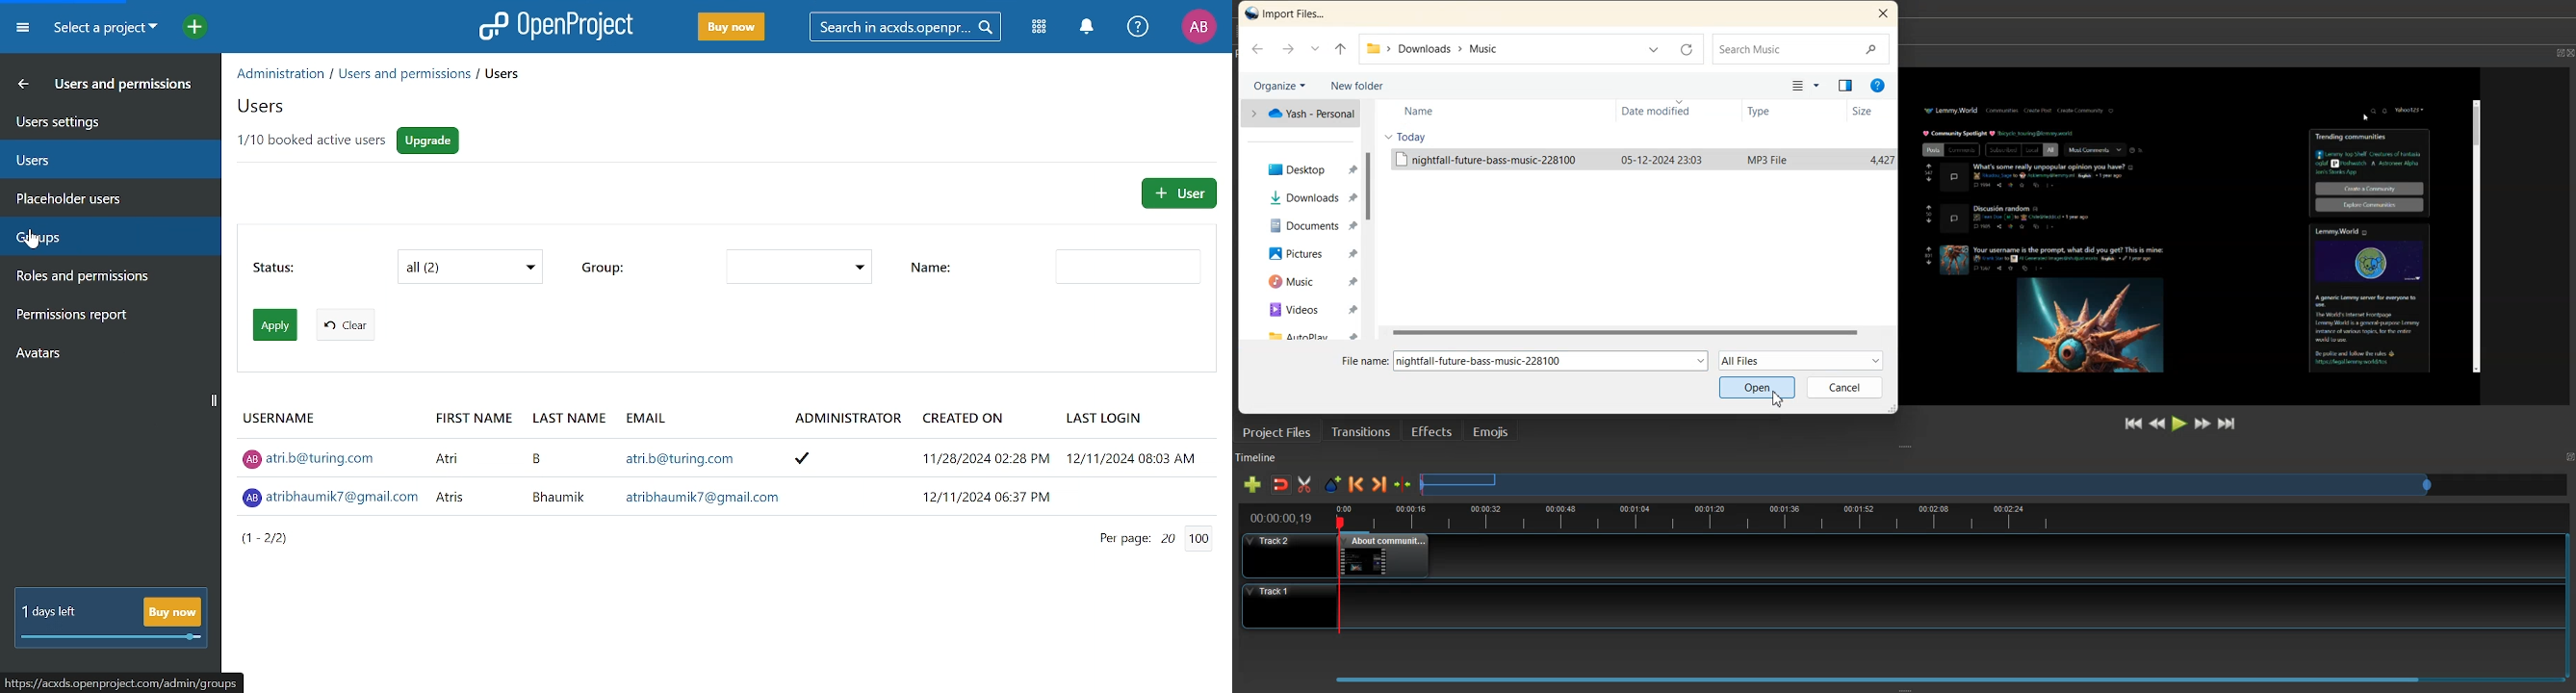 This screenshot has height=700, width=2576. I want to click on Jump to Start, so click(2135, 424).